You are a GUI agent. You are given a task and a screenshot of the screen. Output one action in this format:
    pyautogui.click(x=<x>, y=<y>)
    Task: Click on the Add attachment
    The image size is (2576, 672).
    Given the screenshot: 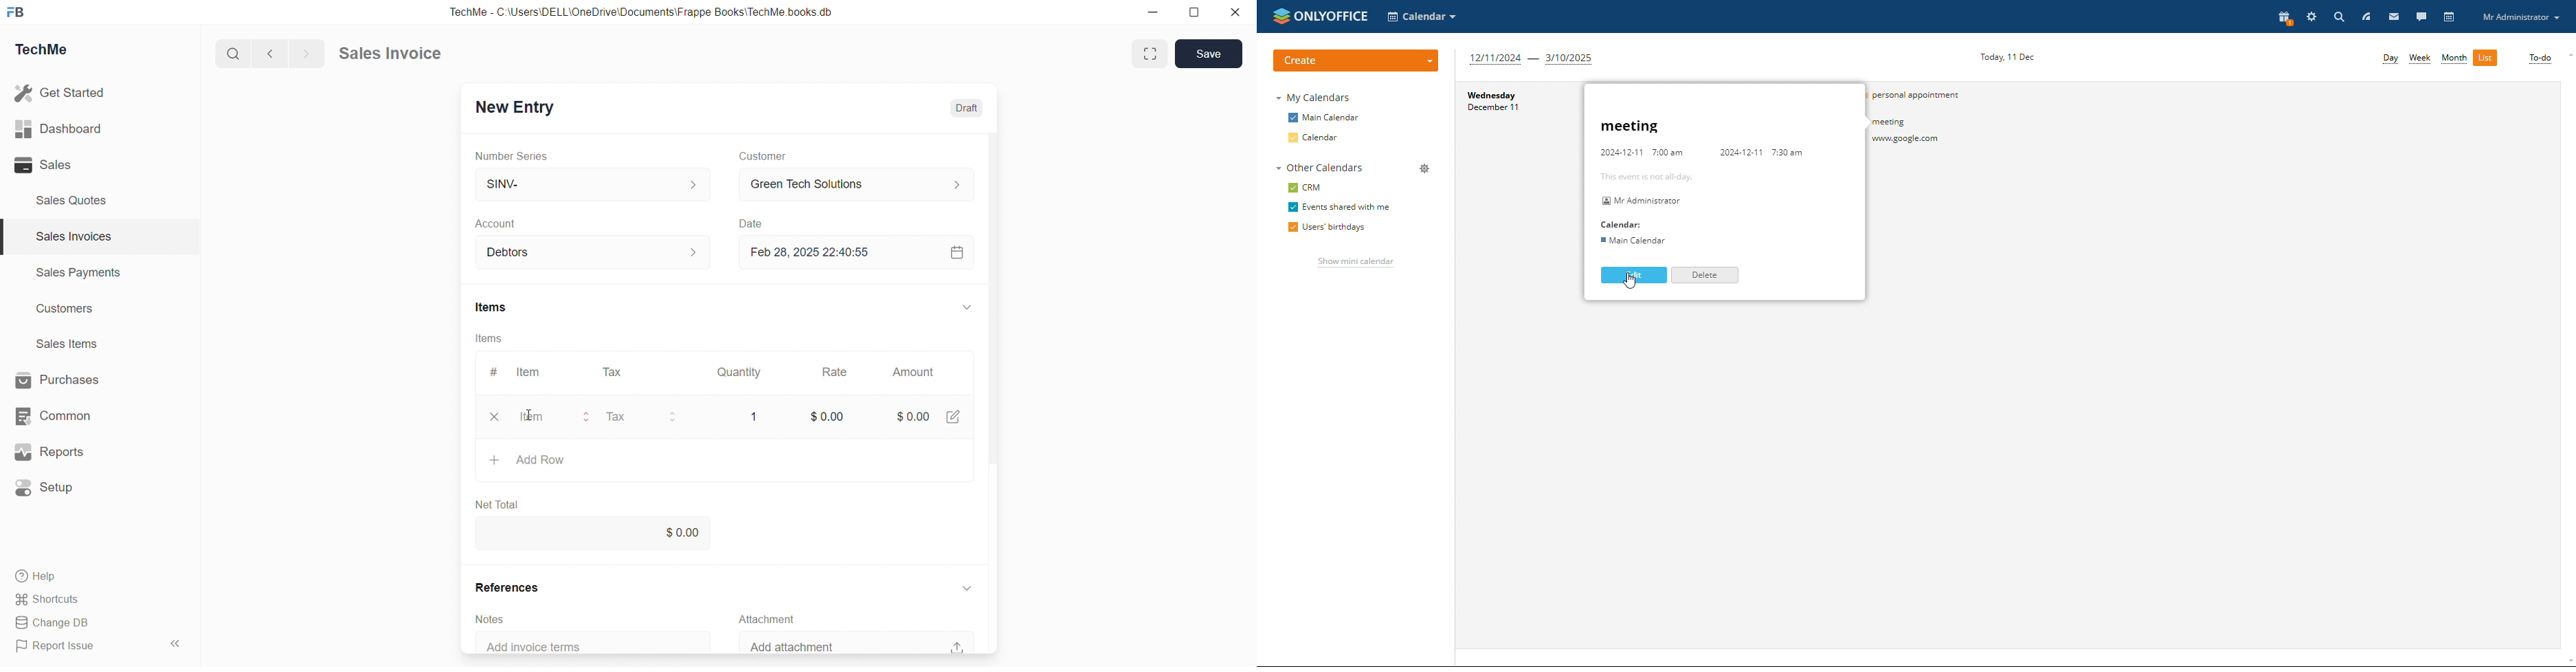 What is the action you would take?
    pyautogui.click(x=795, y=645)
    